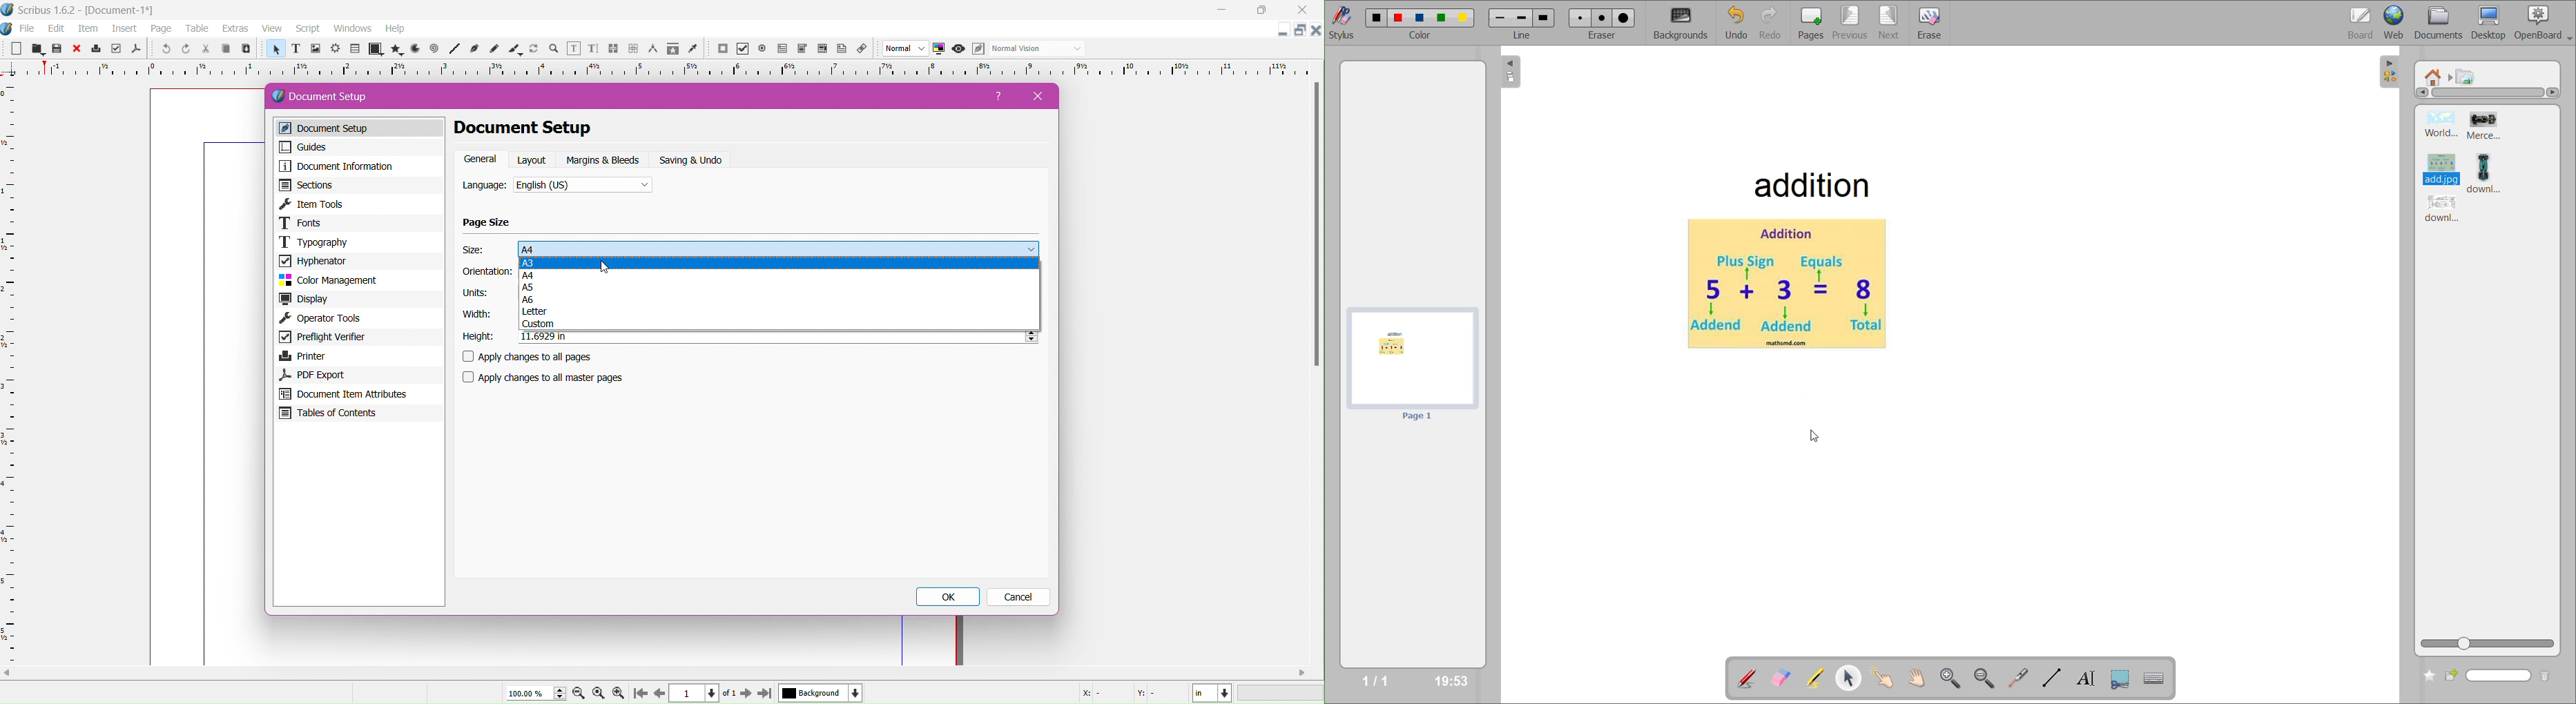  What do you see at coordinates (704, 694) in the screenshot?
I see `page number` at bounding box center [704, 694].